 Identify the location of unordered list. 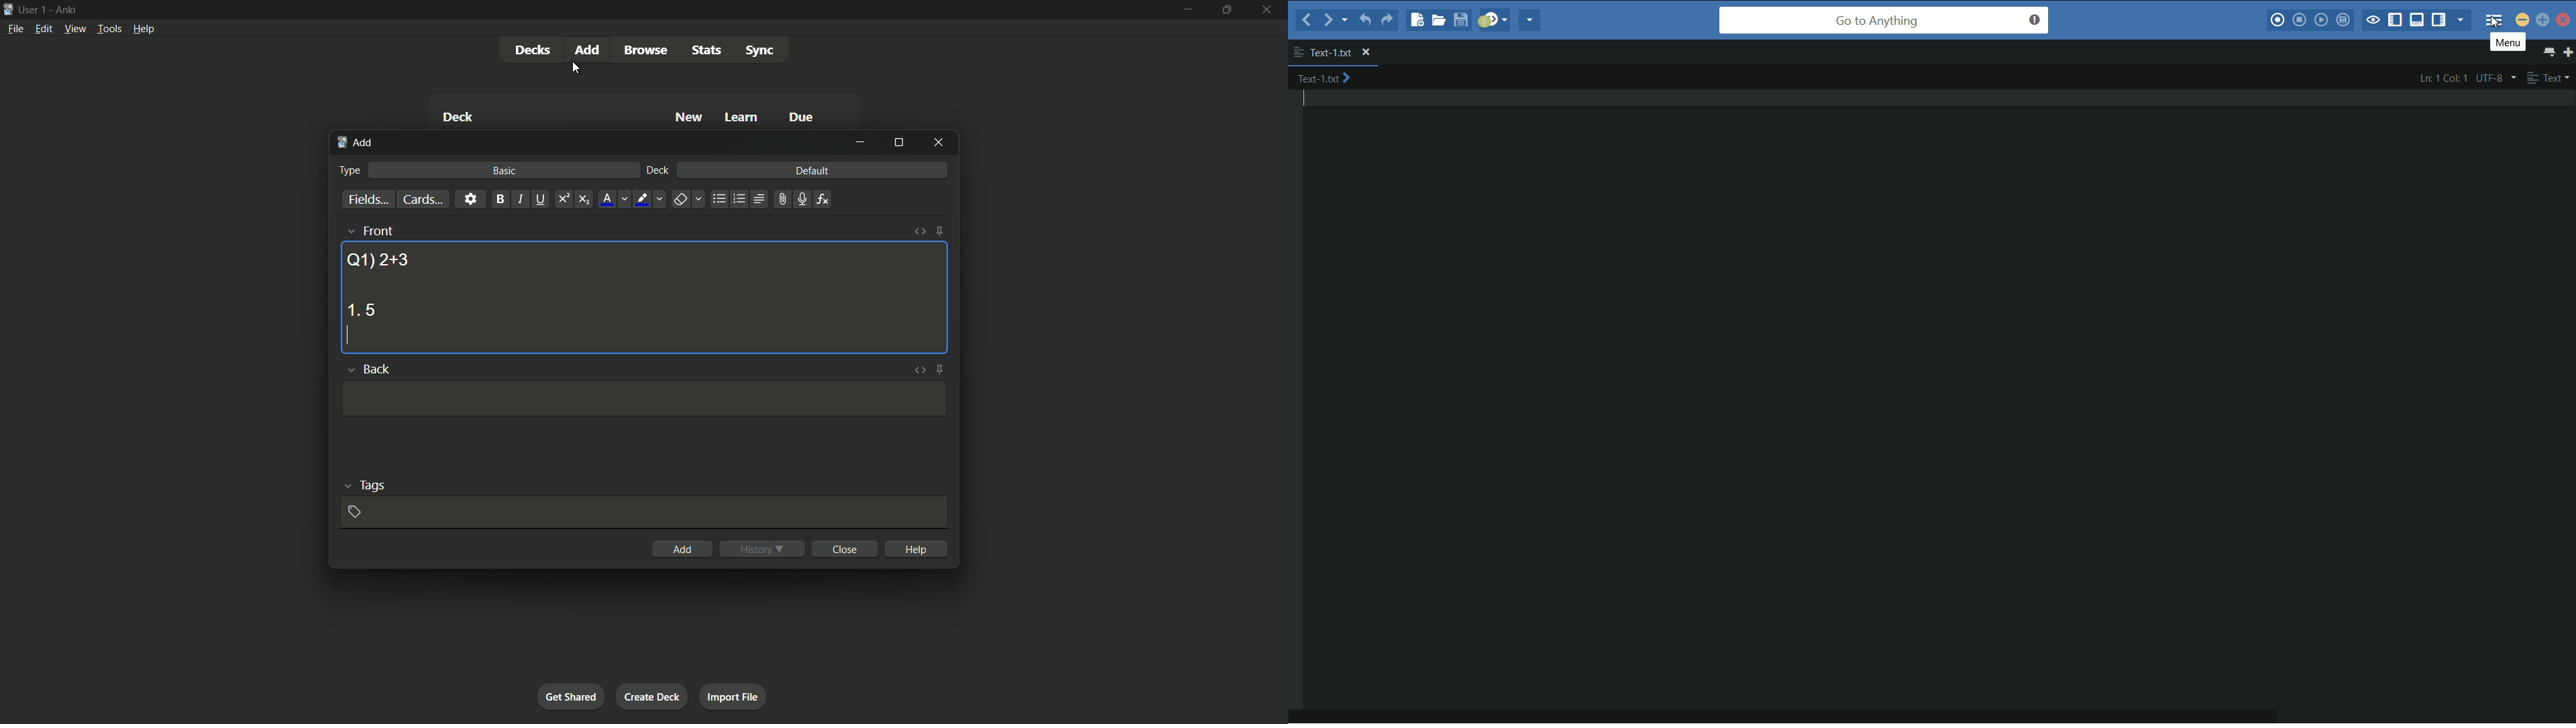
(718, 199).